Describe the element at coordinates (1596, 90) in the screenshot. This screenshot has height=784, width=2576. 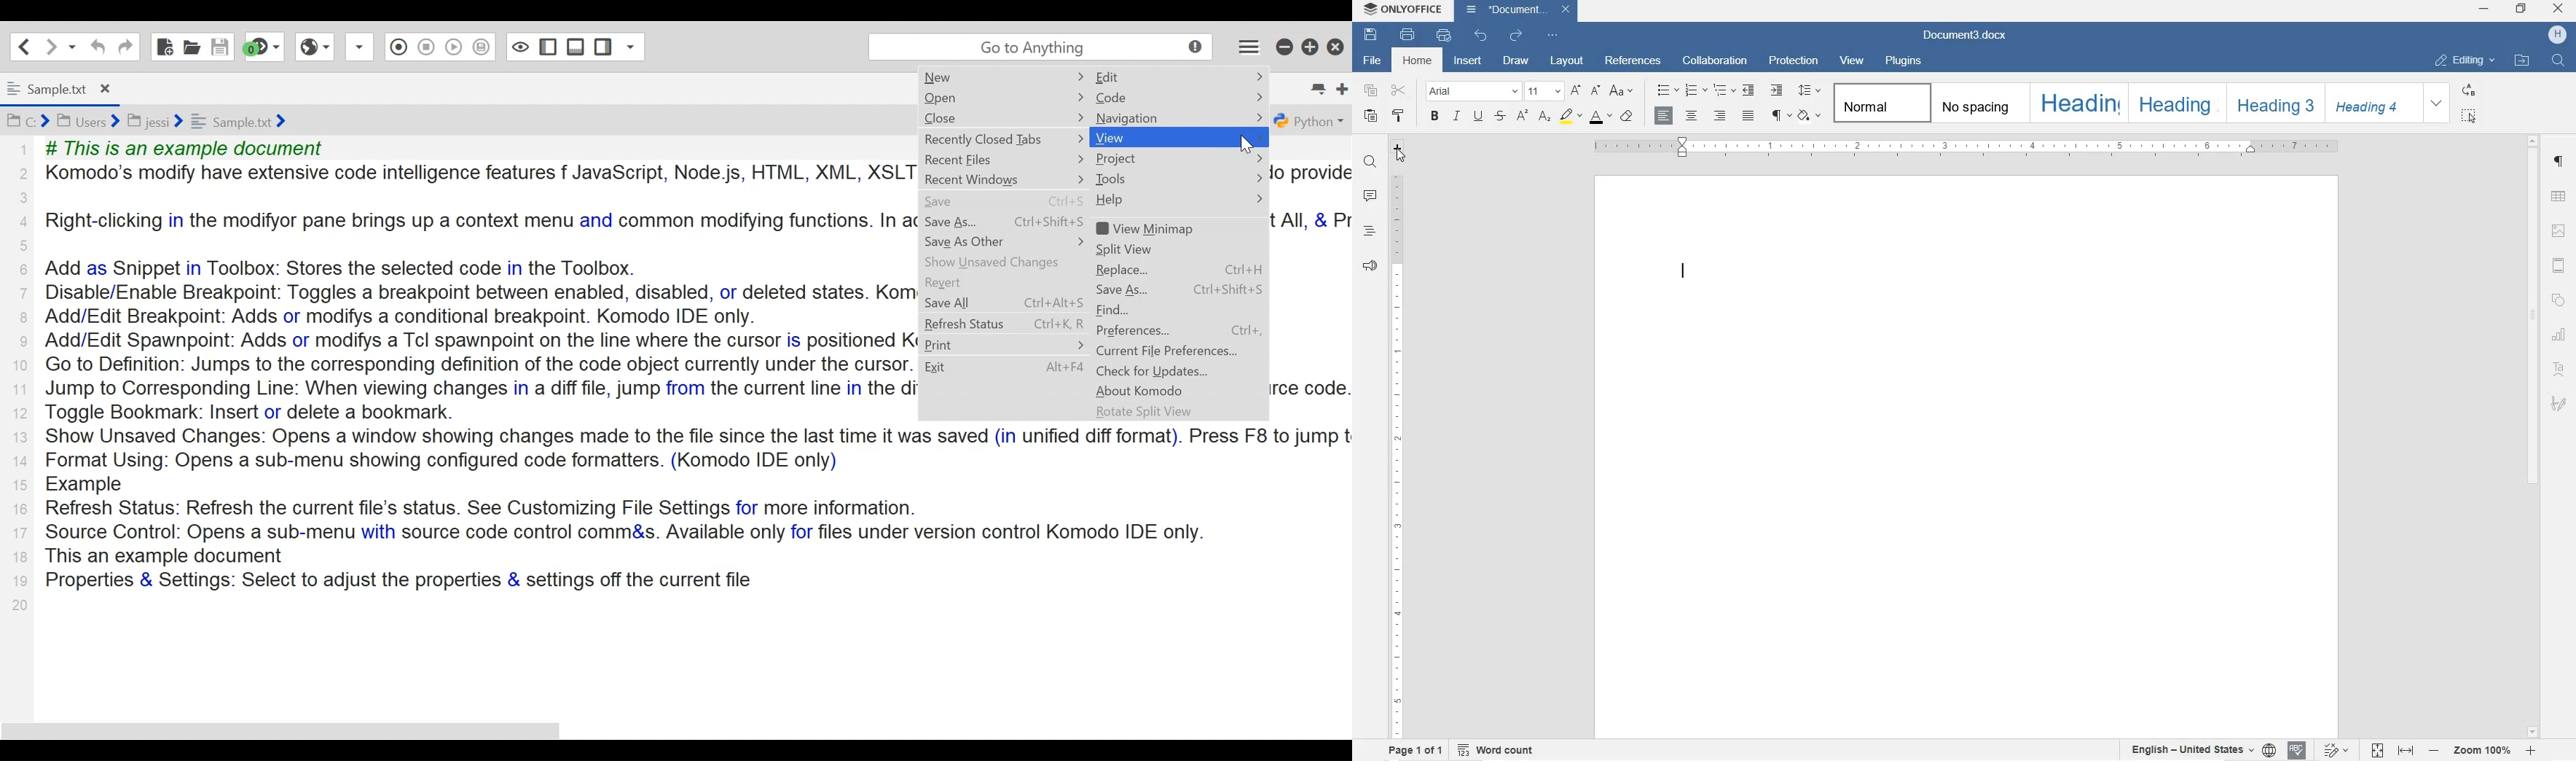
I see `DECREMENT FONT SIZE` at that location.